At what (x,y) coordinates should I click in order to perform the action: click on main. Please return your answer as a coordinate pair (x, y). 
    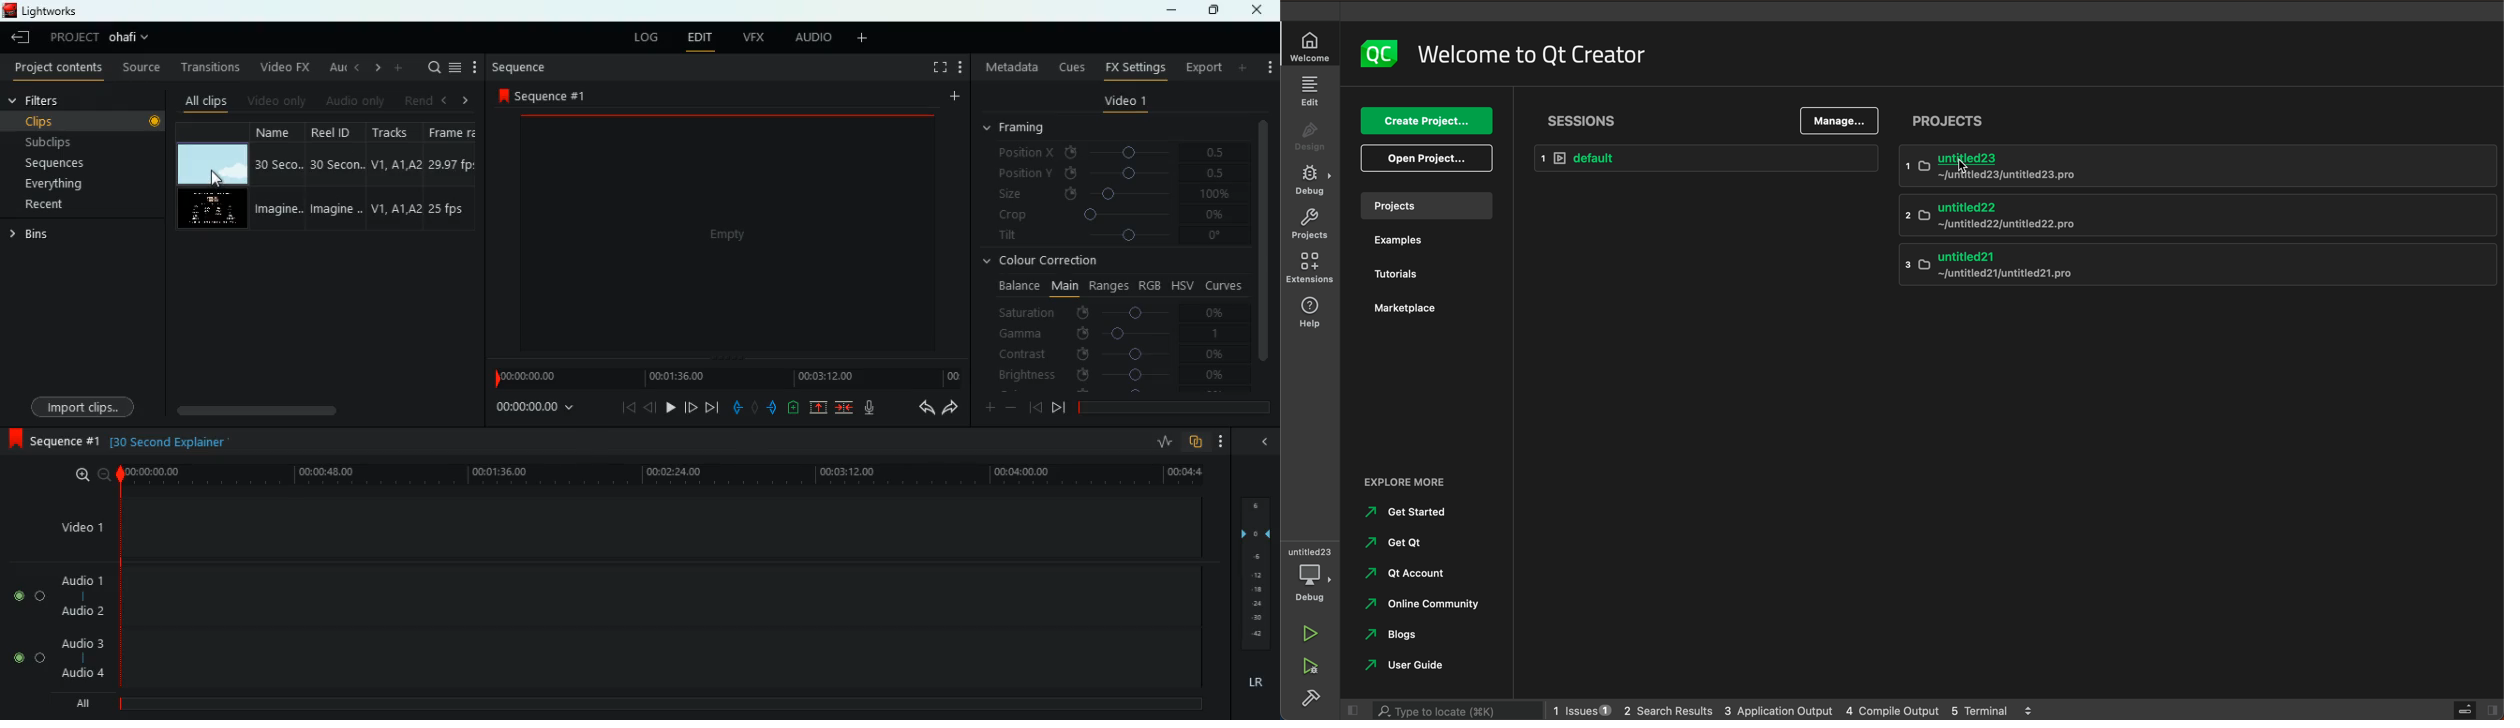
    Looking at the image, I should click on (1062, 287).